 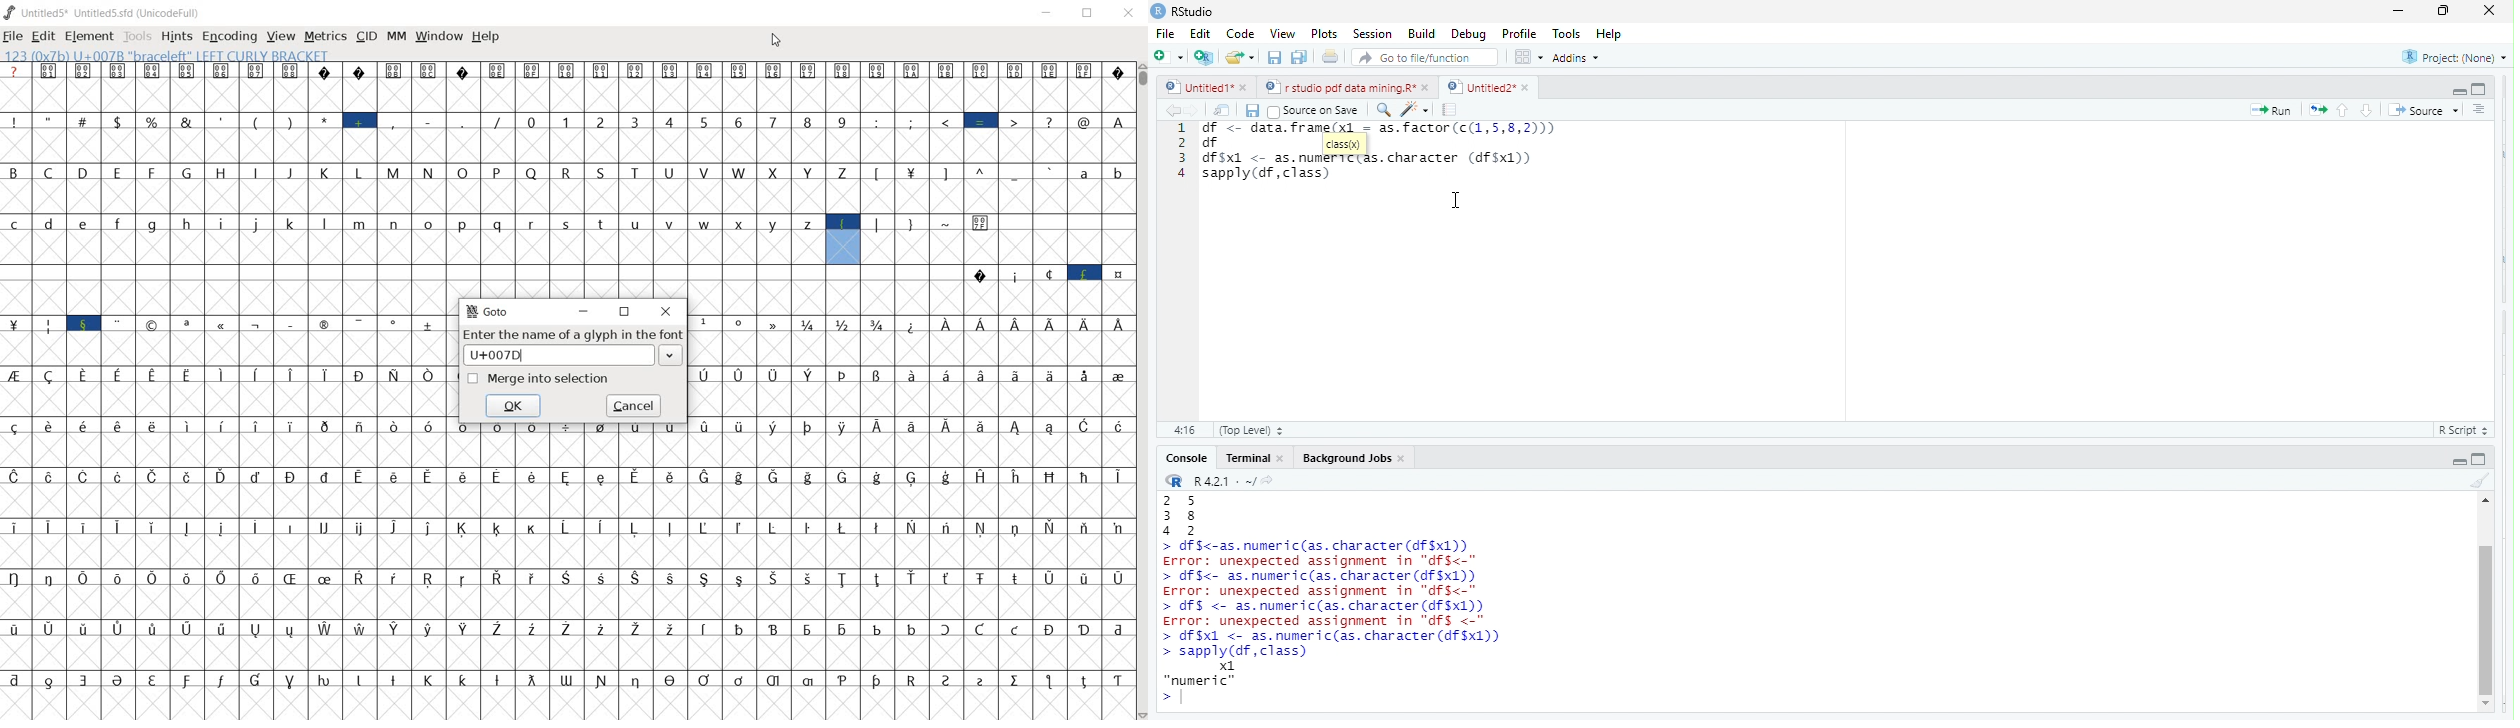 What do you see at coordinates (1427, 89) in the screenshot?
I see `close` at bounding box center [1427, 89].